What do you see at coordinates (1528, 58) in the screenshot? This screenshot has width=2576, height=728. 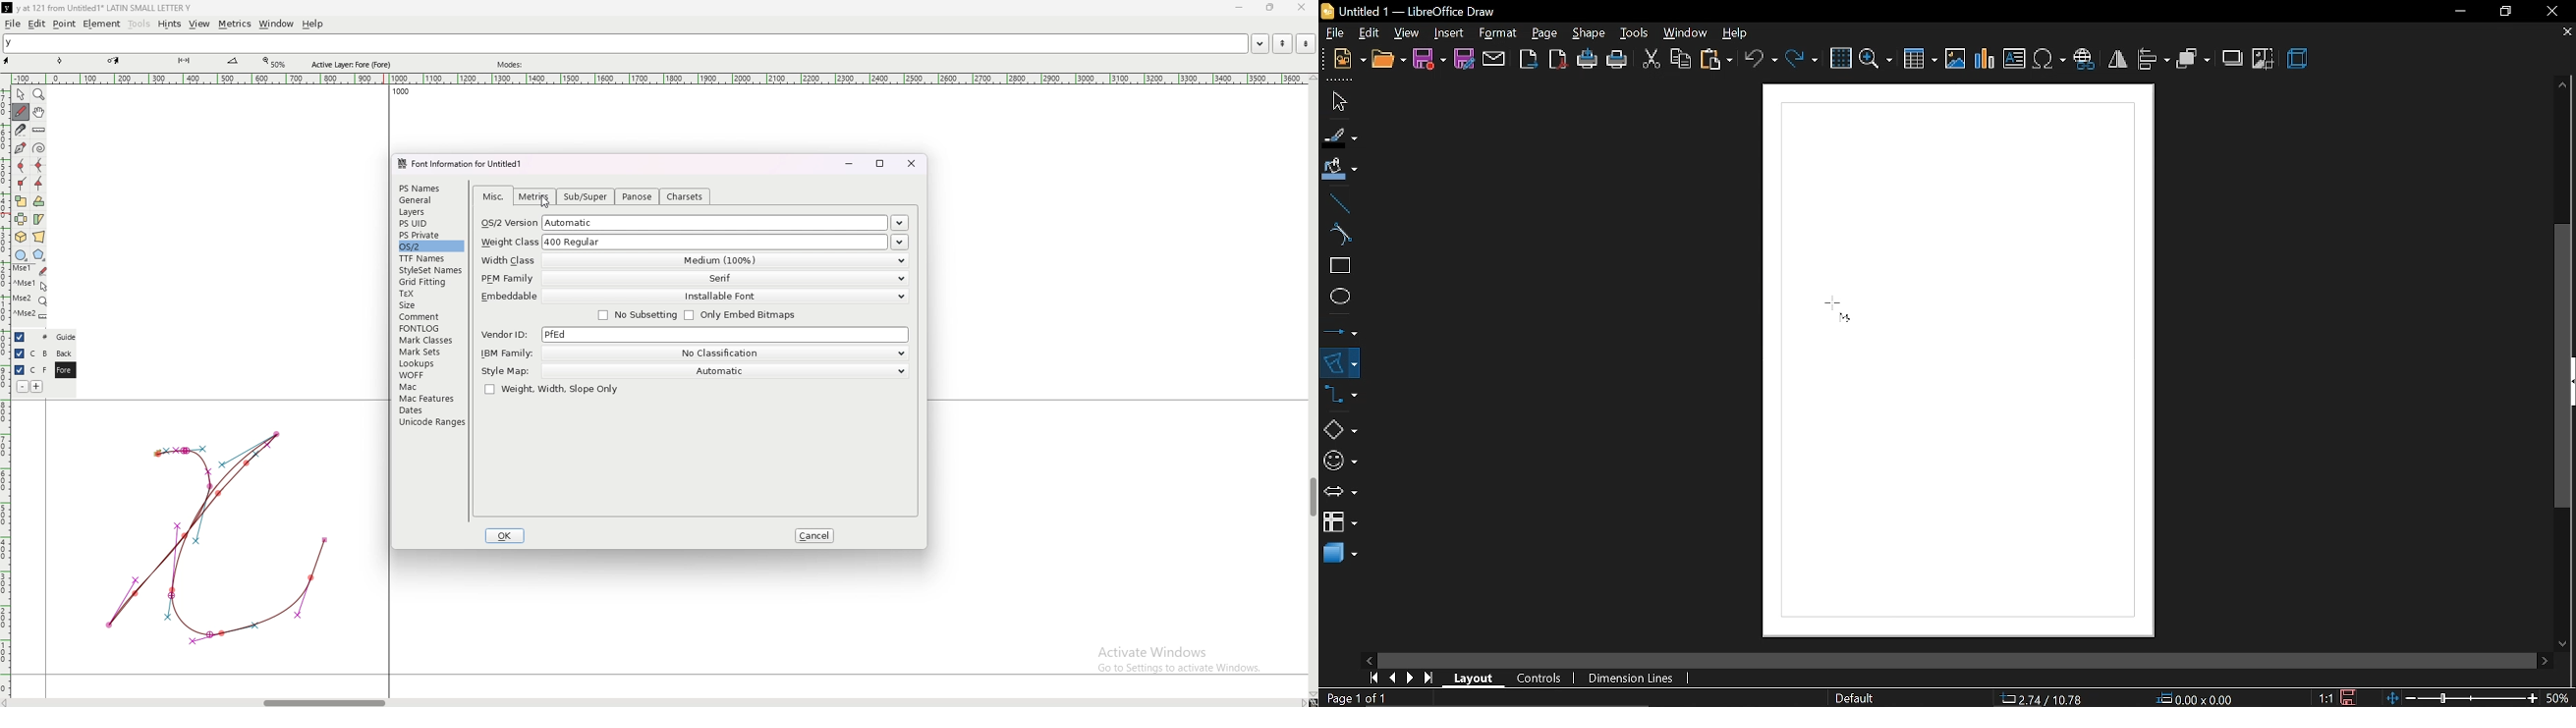 I see `export` at bounding box center [1528, 58].